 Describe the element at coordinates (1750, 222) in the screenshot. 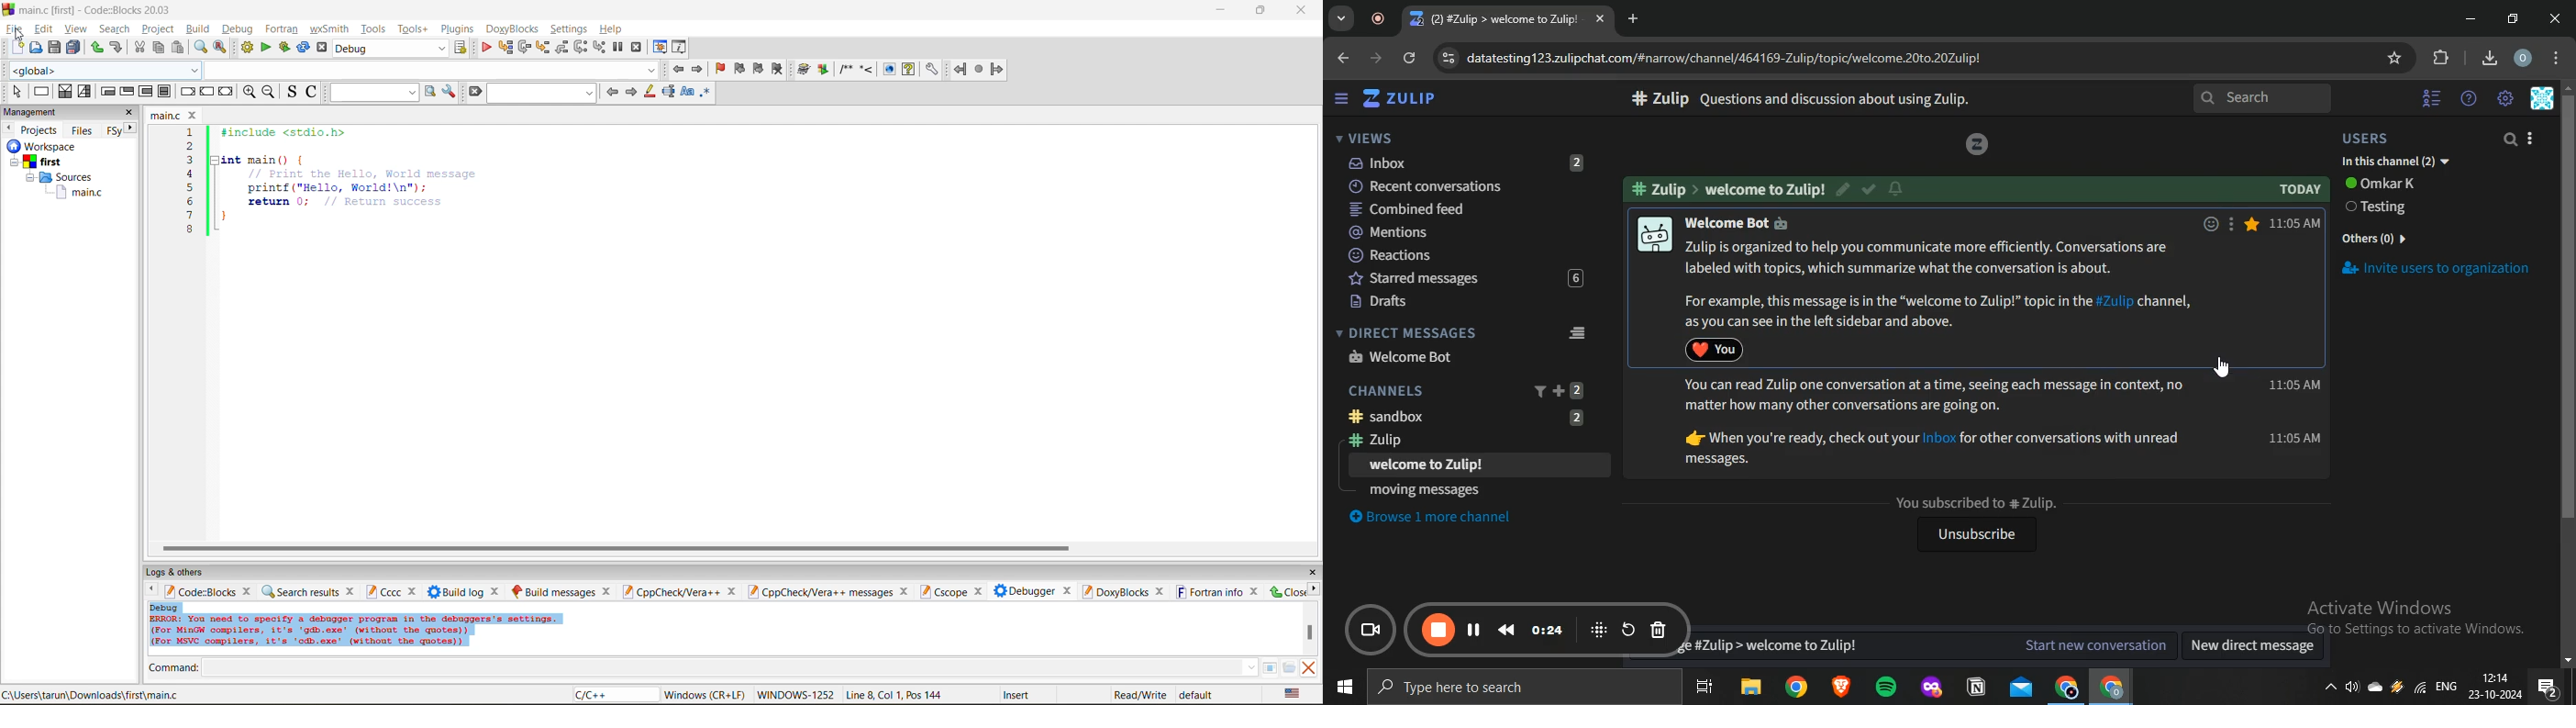

I see `welcome bot` at that location.